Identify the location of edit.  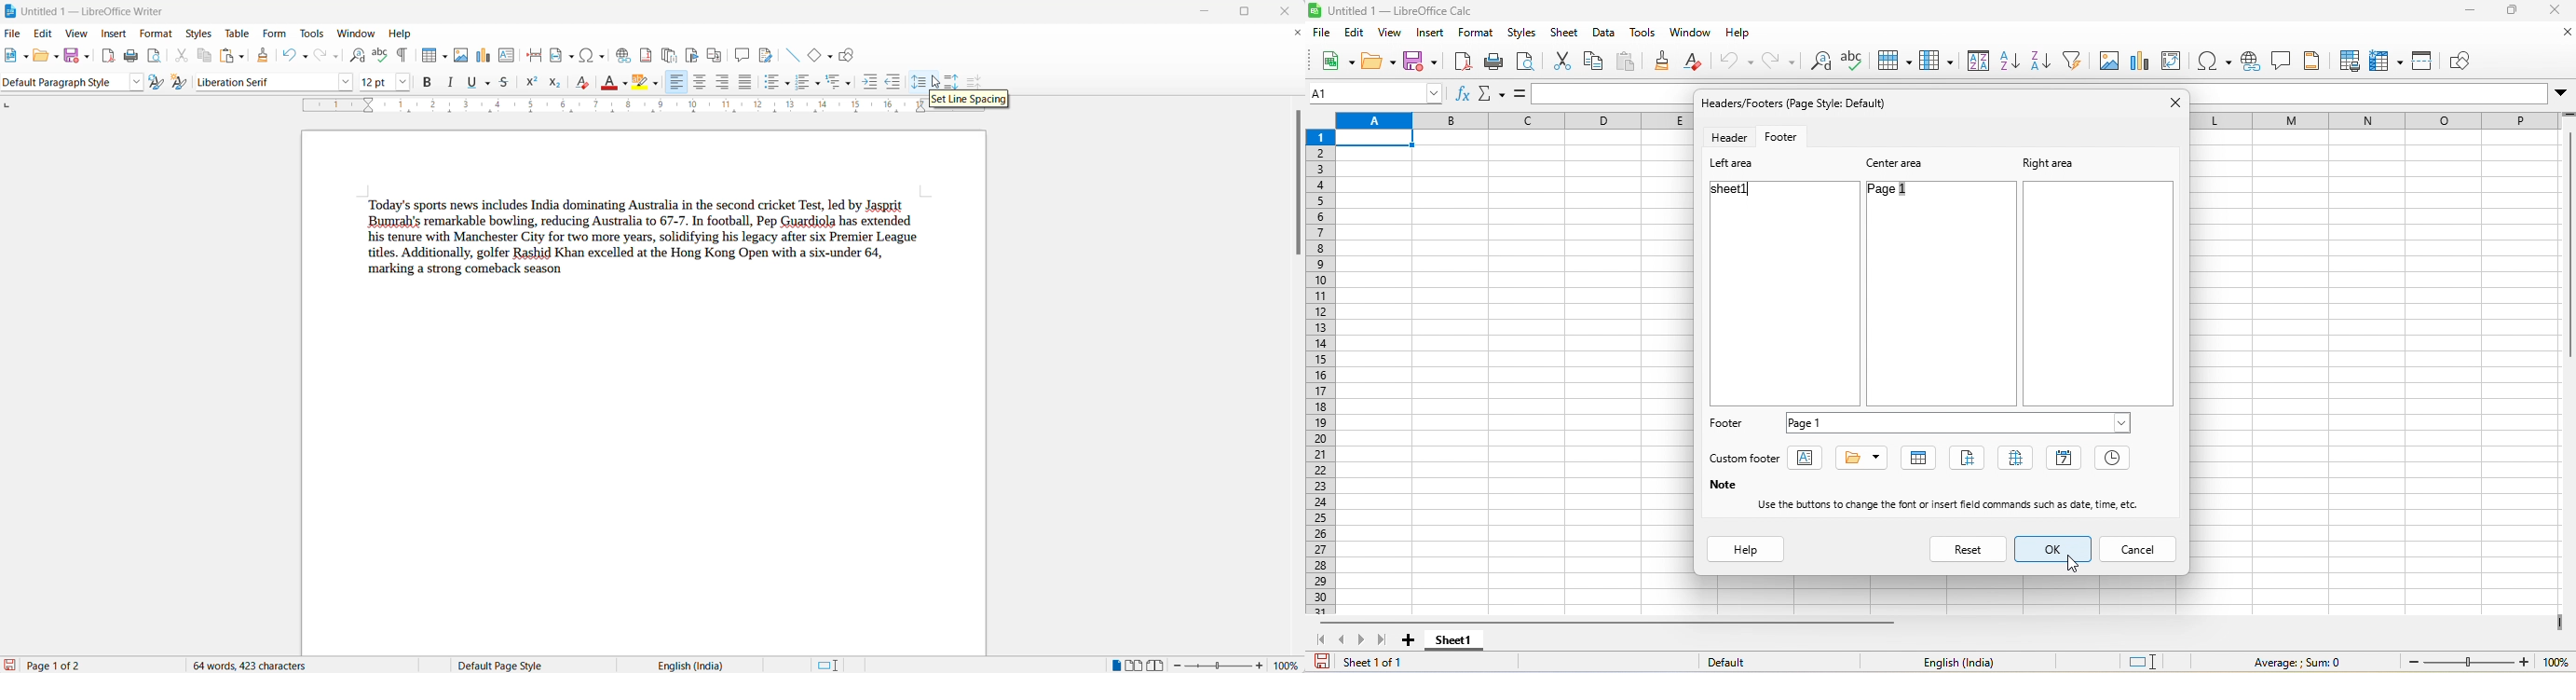
(45, 33).